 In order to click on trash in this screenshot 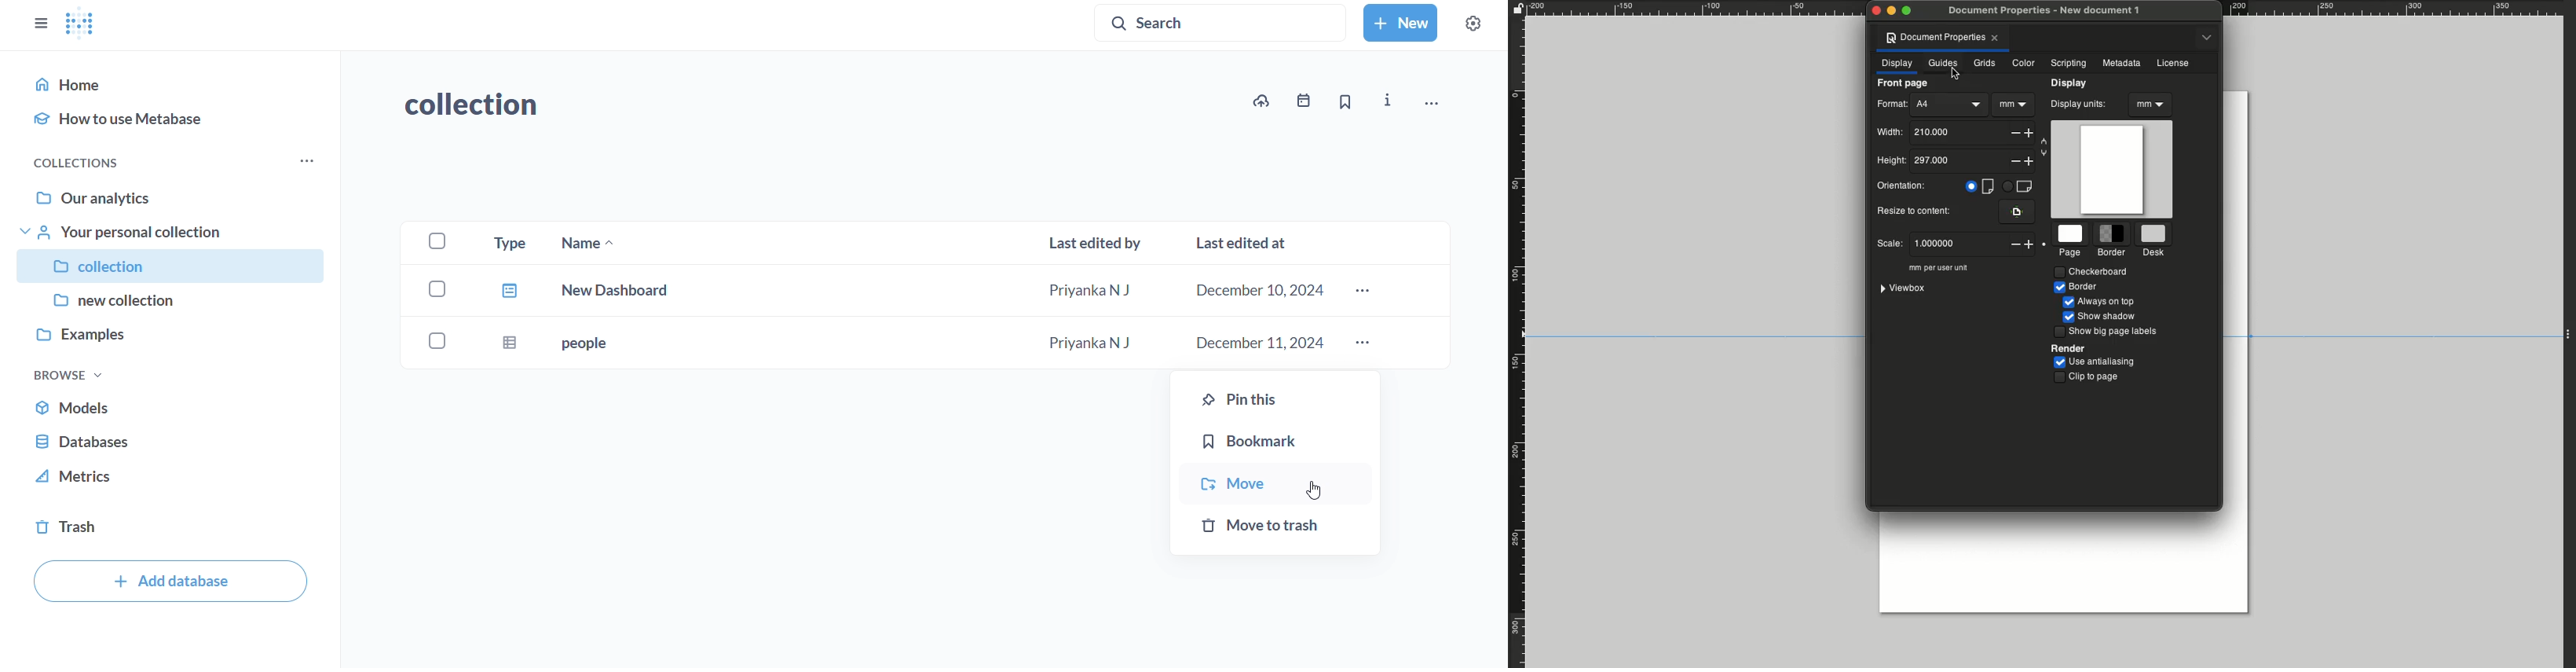, I will do `click(175, 527)`.